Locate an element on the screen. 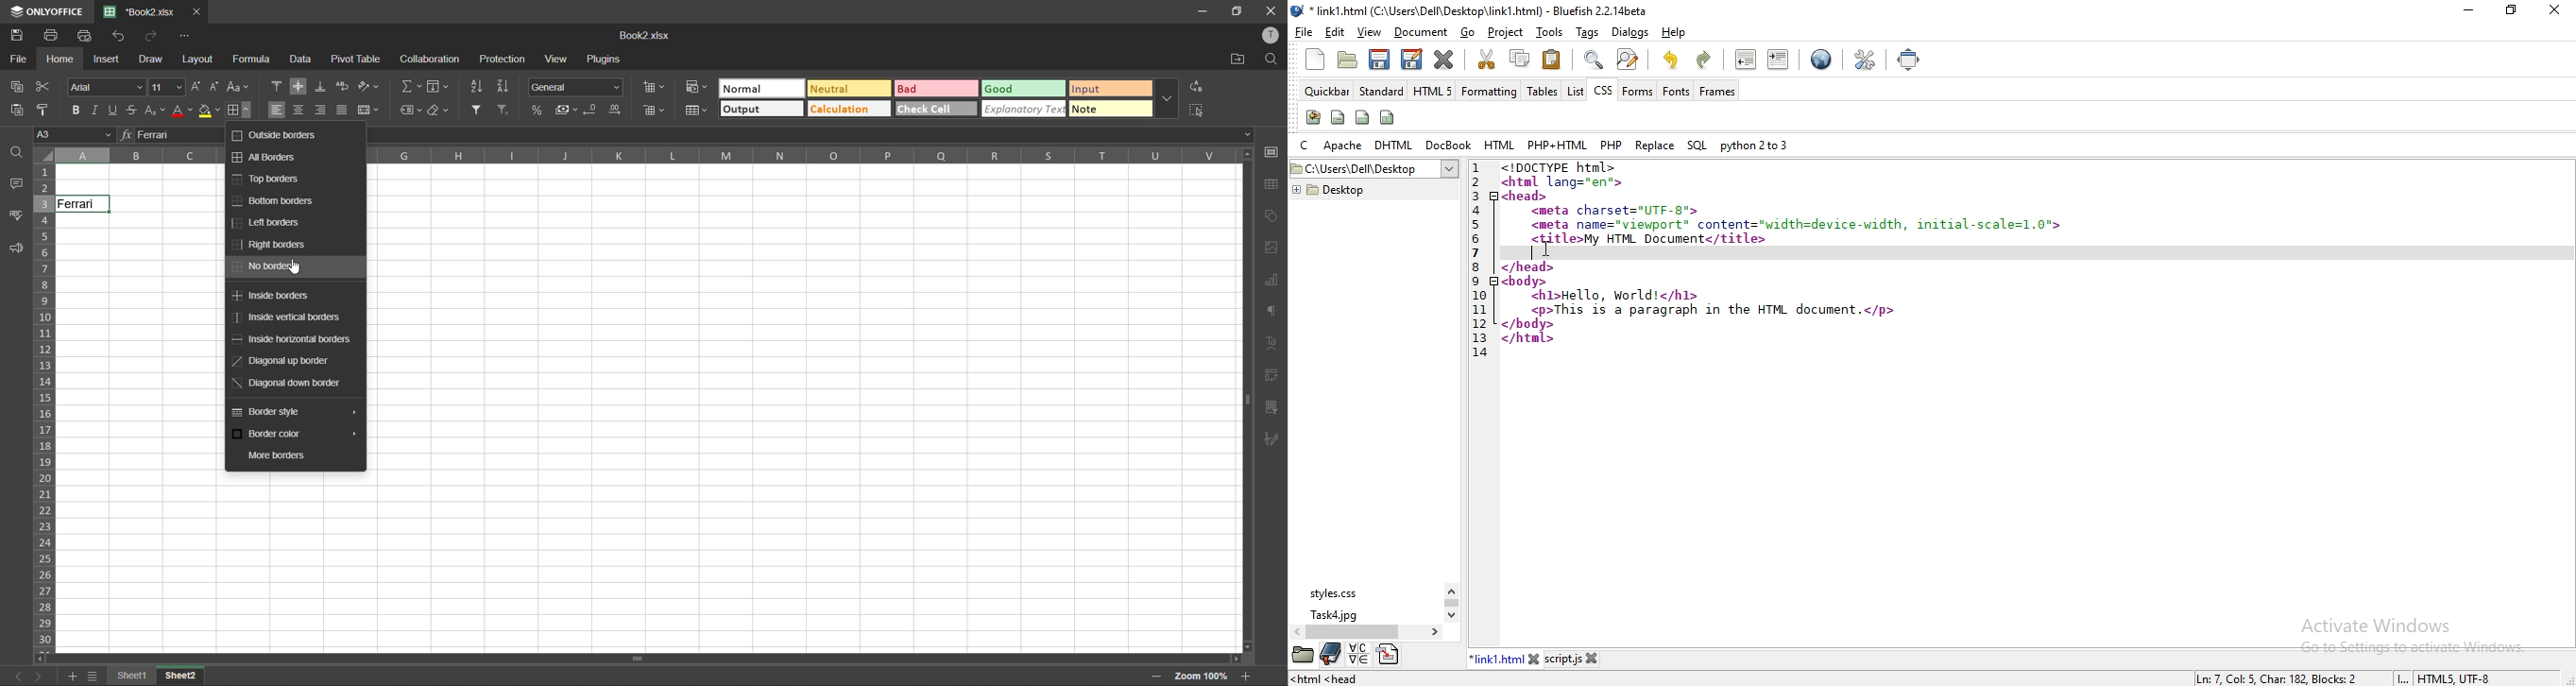 Image resolution: width=2576 pixels, height=700 pixels. scroll up is located at coordinates (1246, 155).